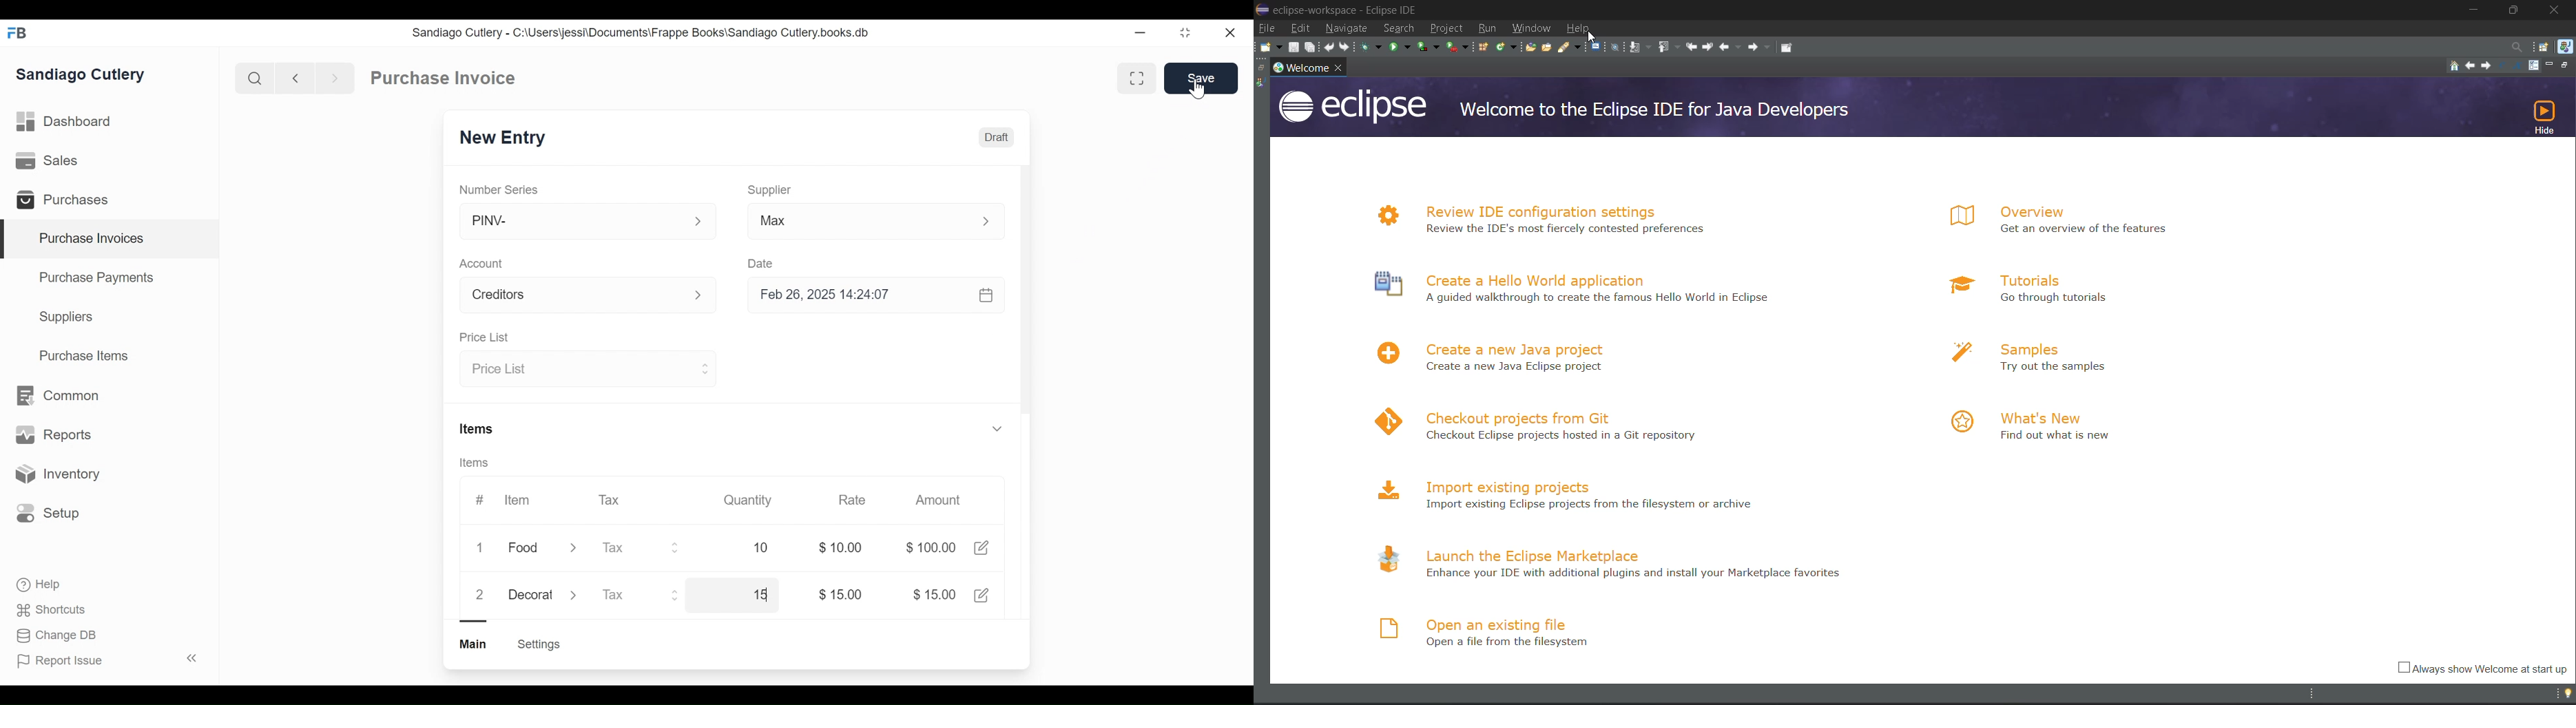 The image size is (2576, 728). What do you see at coordinates (1596, 45) in the screenshot?
I see `open a terminal` at bounding box center [1596, 45].